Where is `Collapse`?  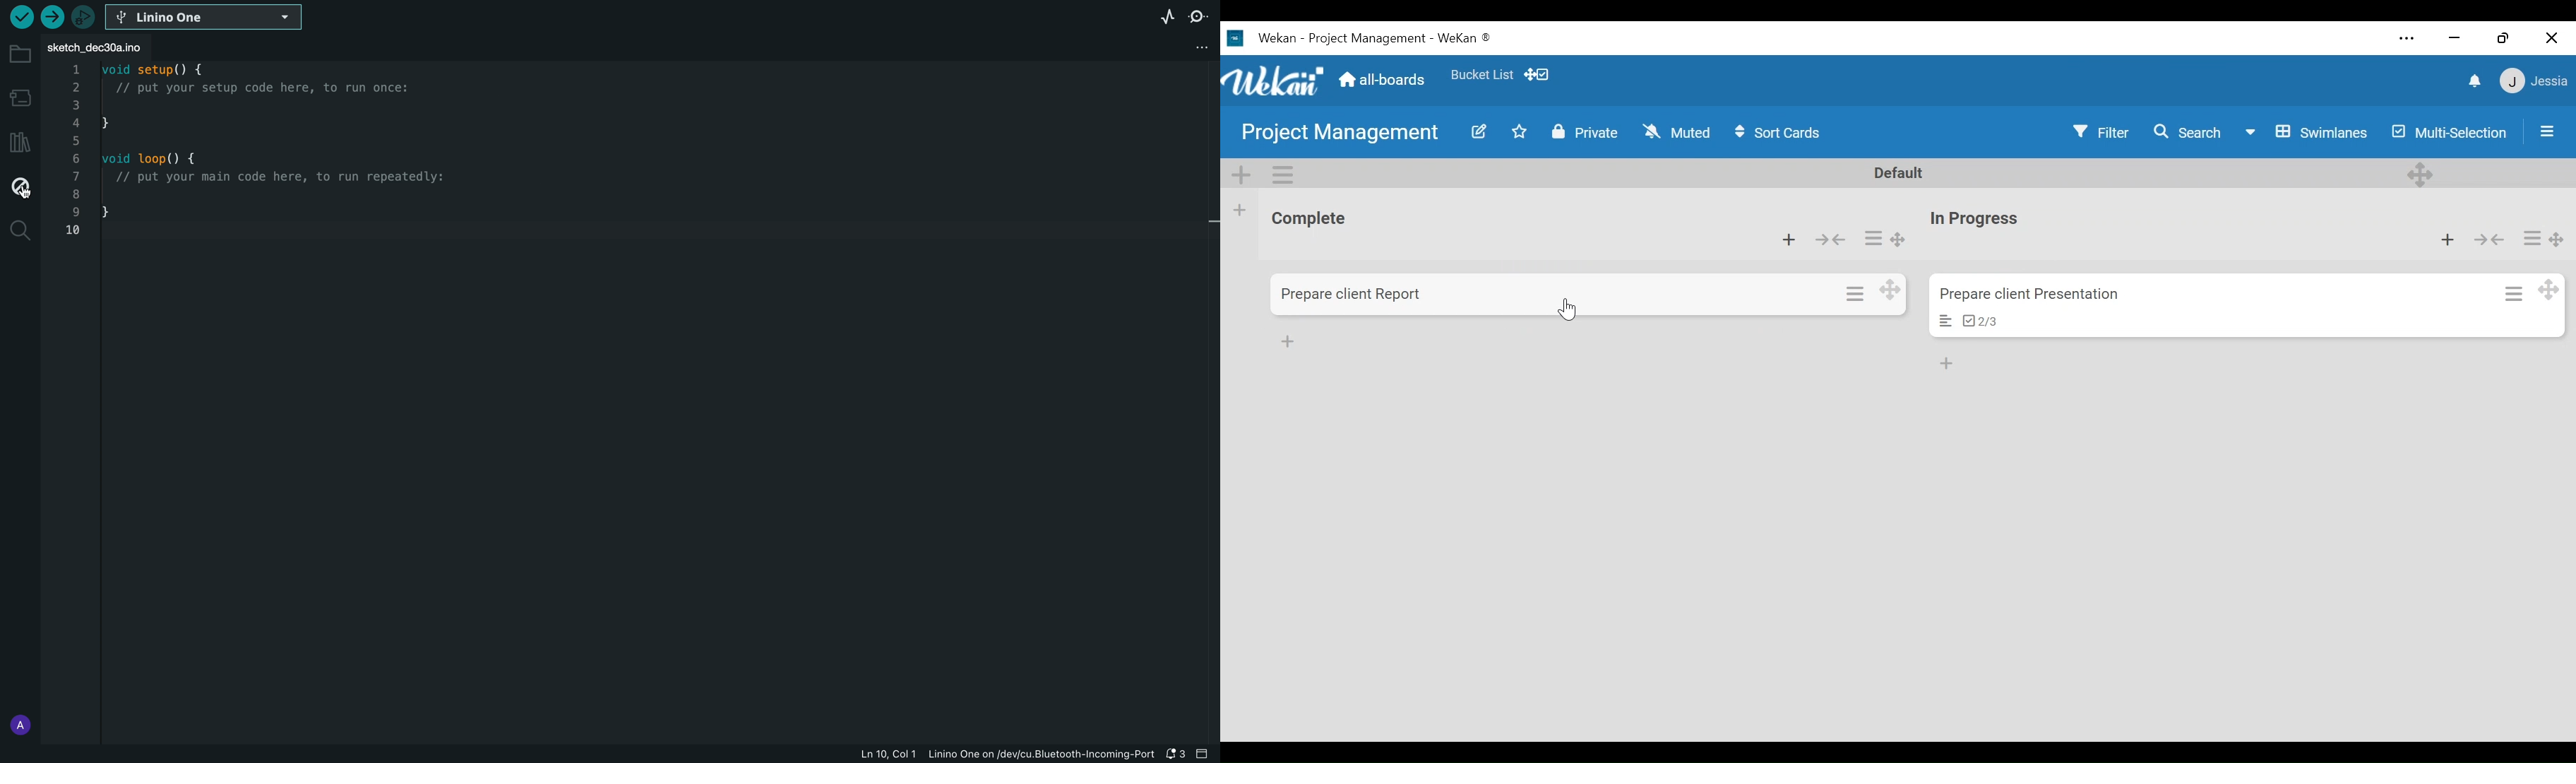
Collapse is located at coordinates (1832, 241).